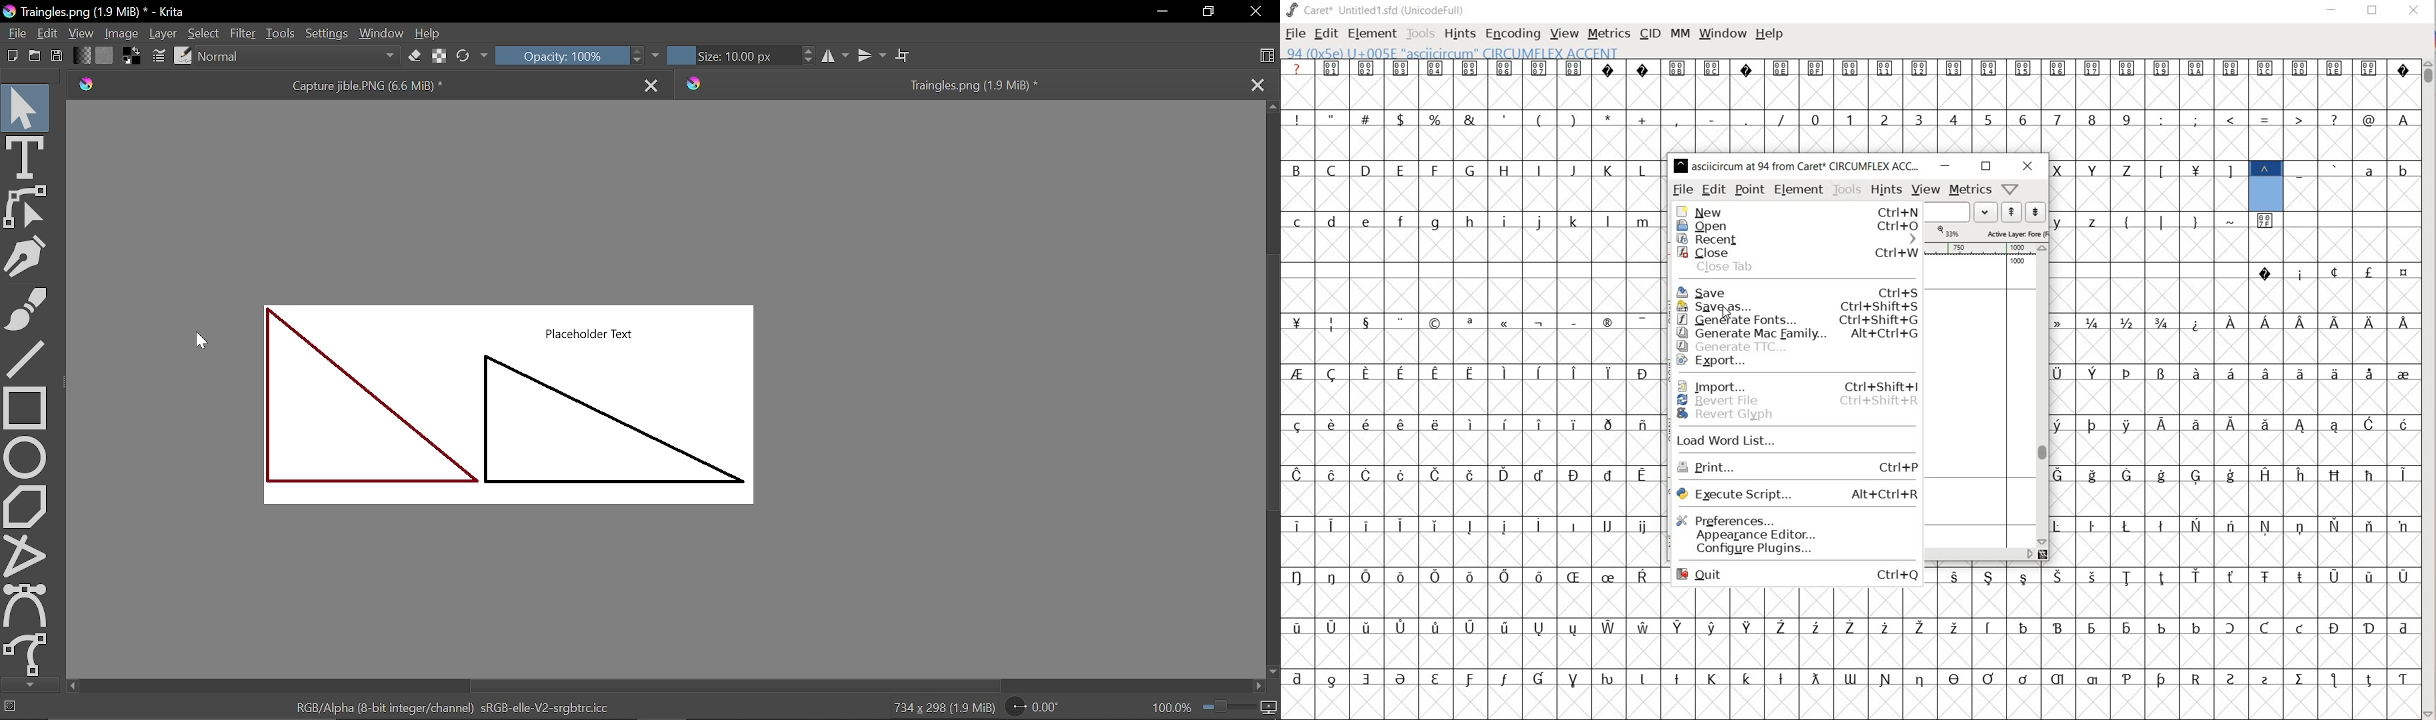 This screenshot has width=2436, height=728. Describe the element at coordinates (1798, 240) in the screenshot. I see `recent` at that location.